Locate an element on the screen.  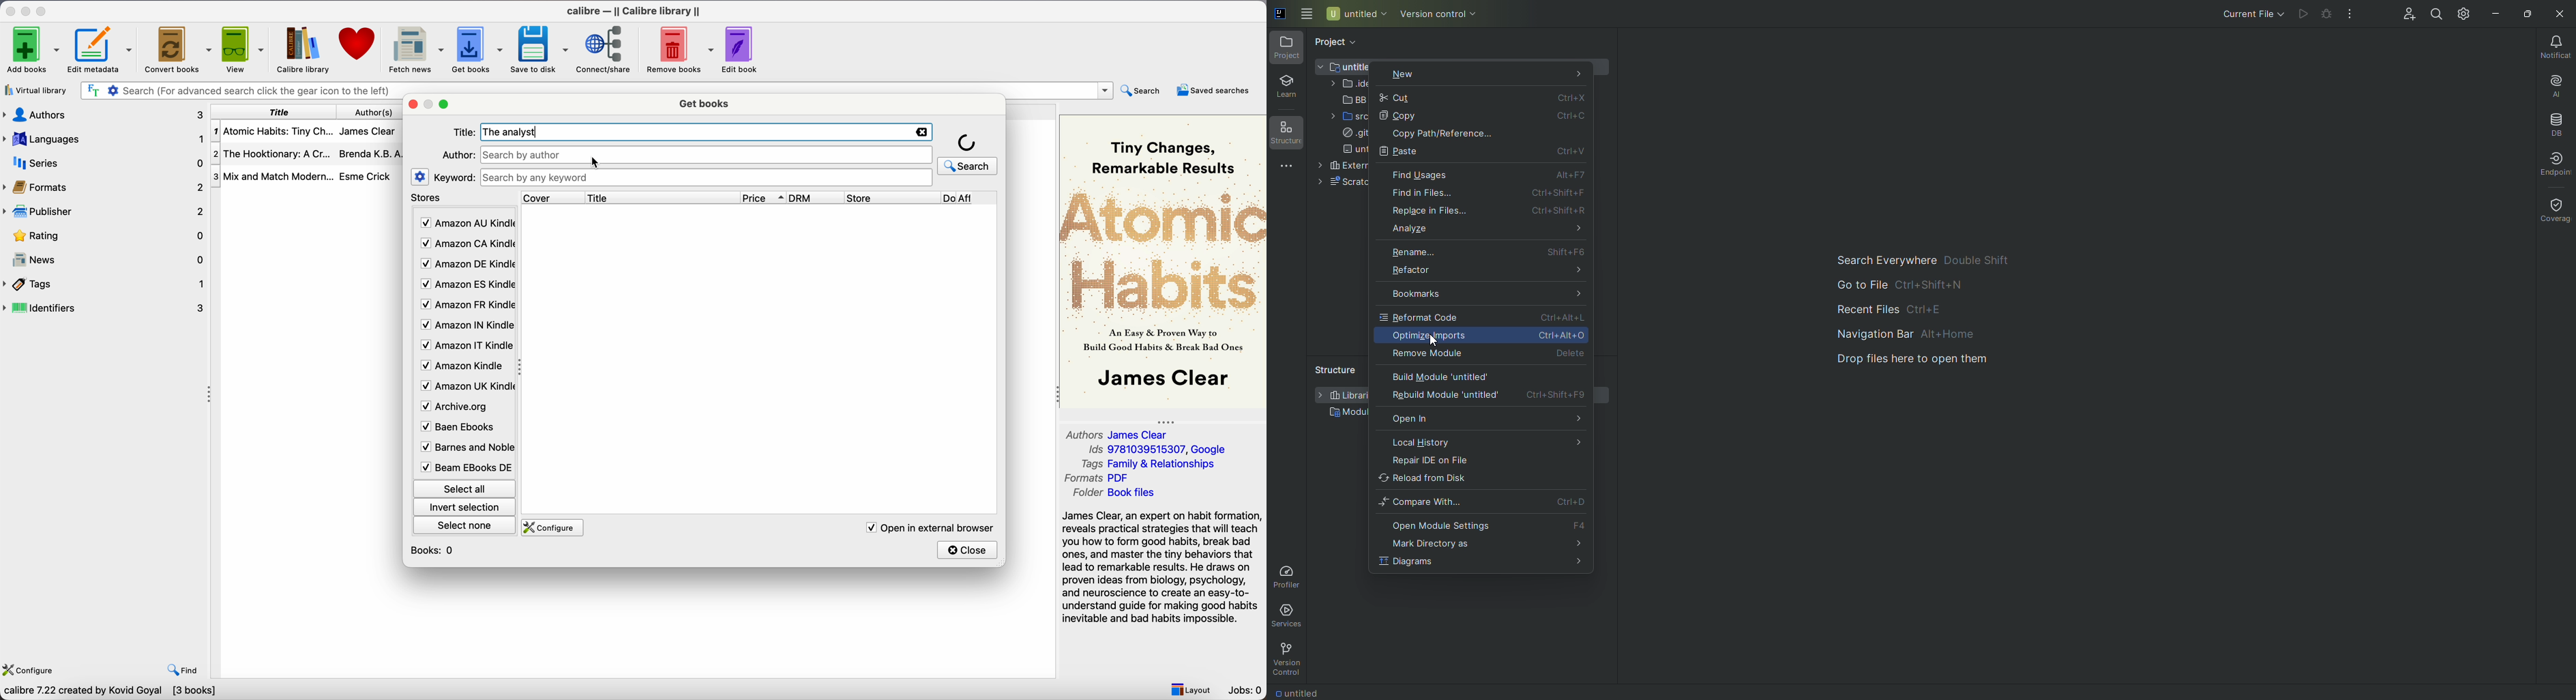
More Actions is located at coordinates (2349, 14).